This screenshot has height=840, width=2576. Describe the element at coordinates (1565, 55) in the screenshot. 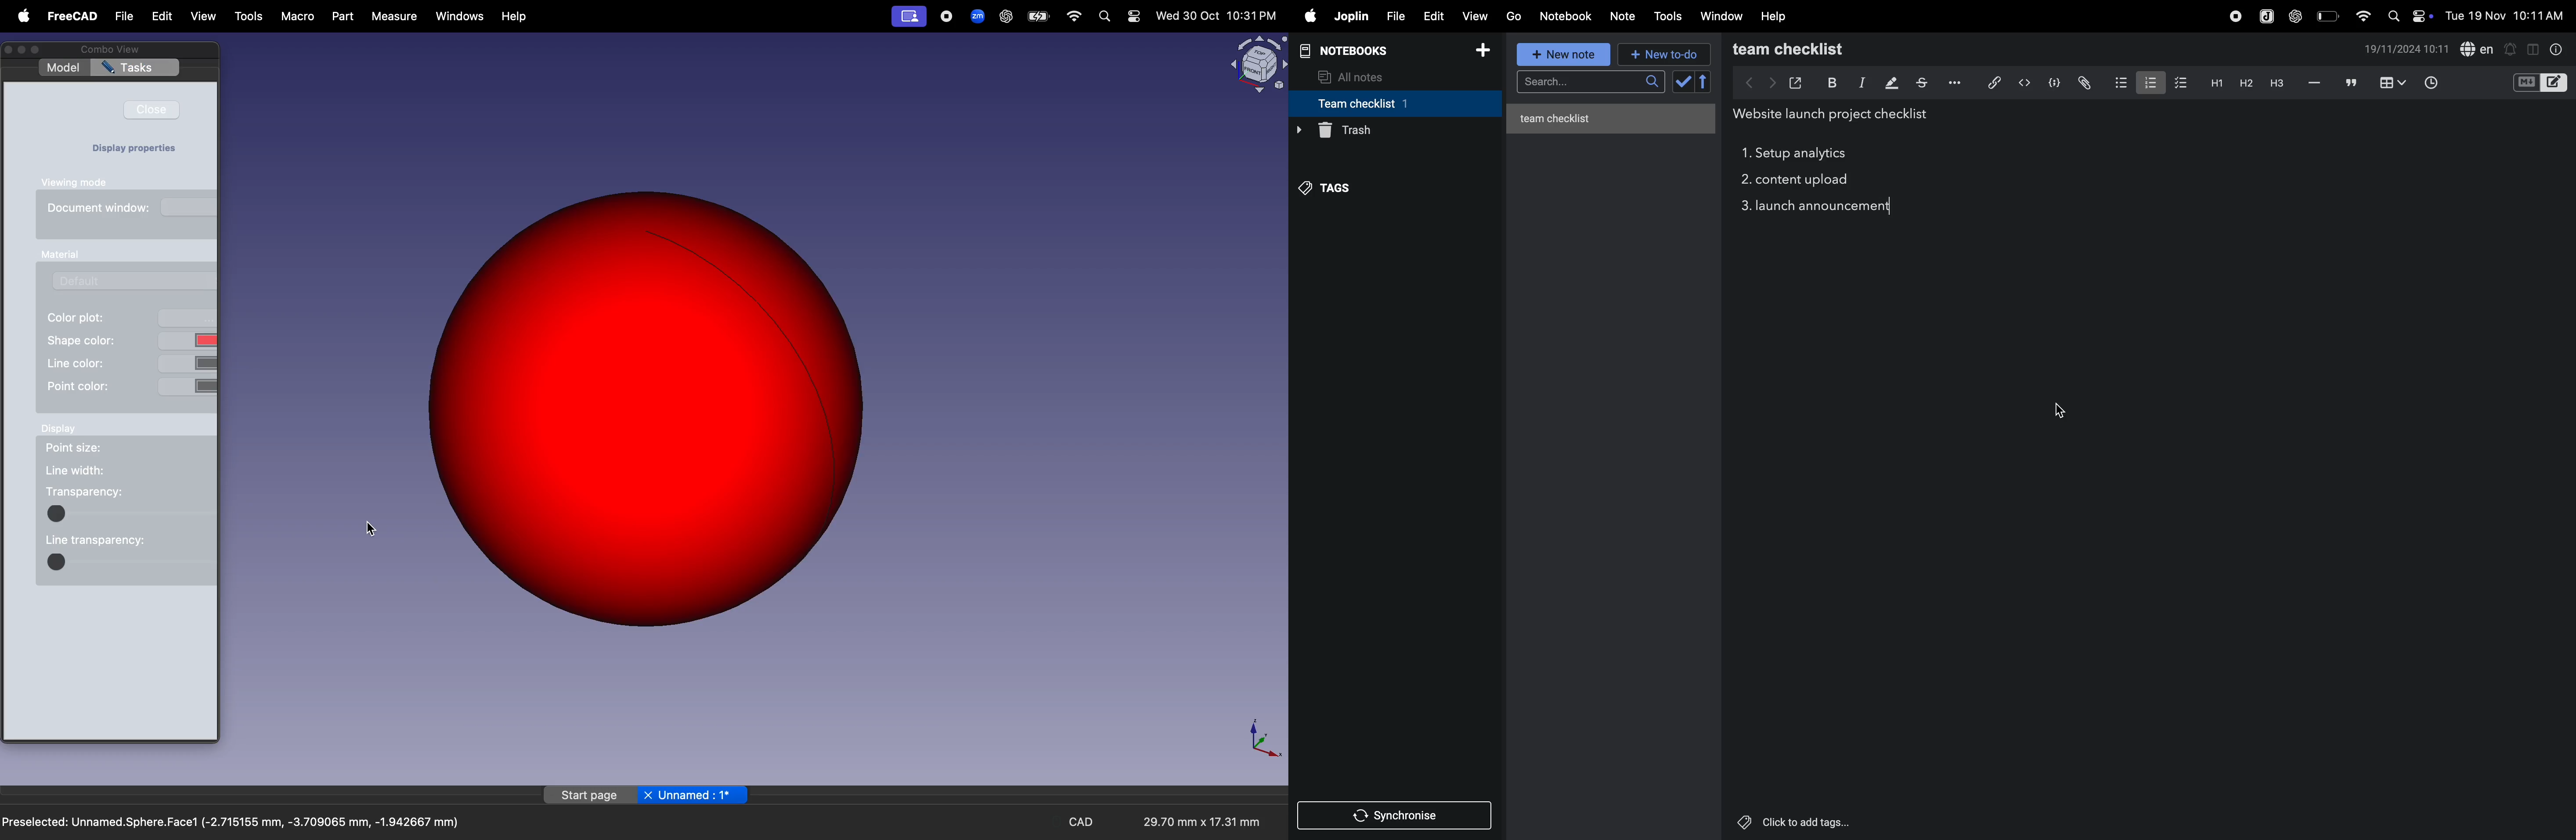

I see `new note` at that location.